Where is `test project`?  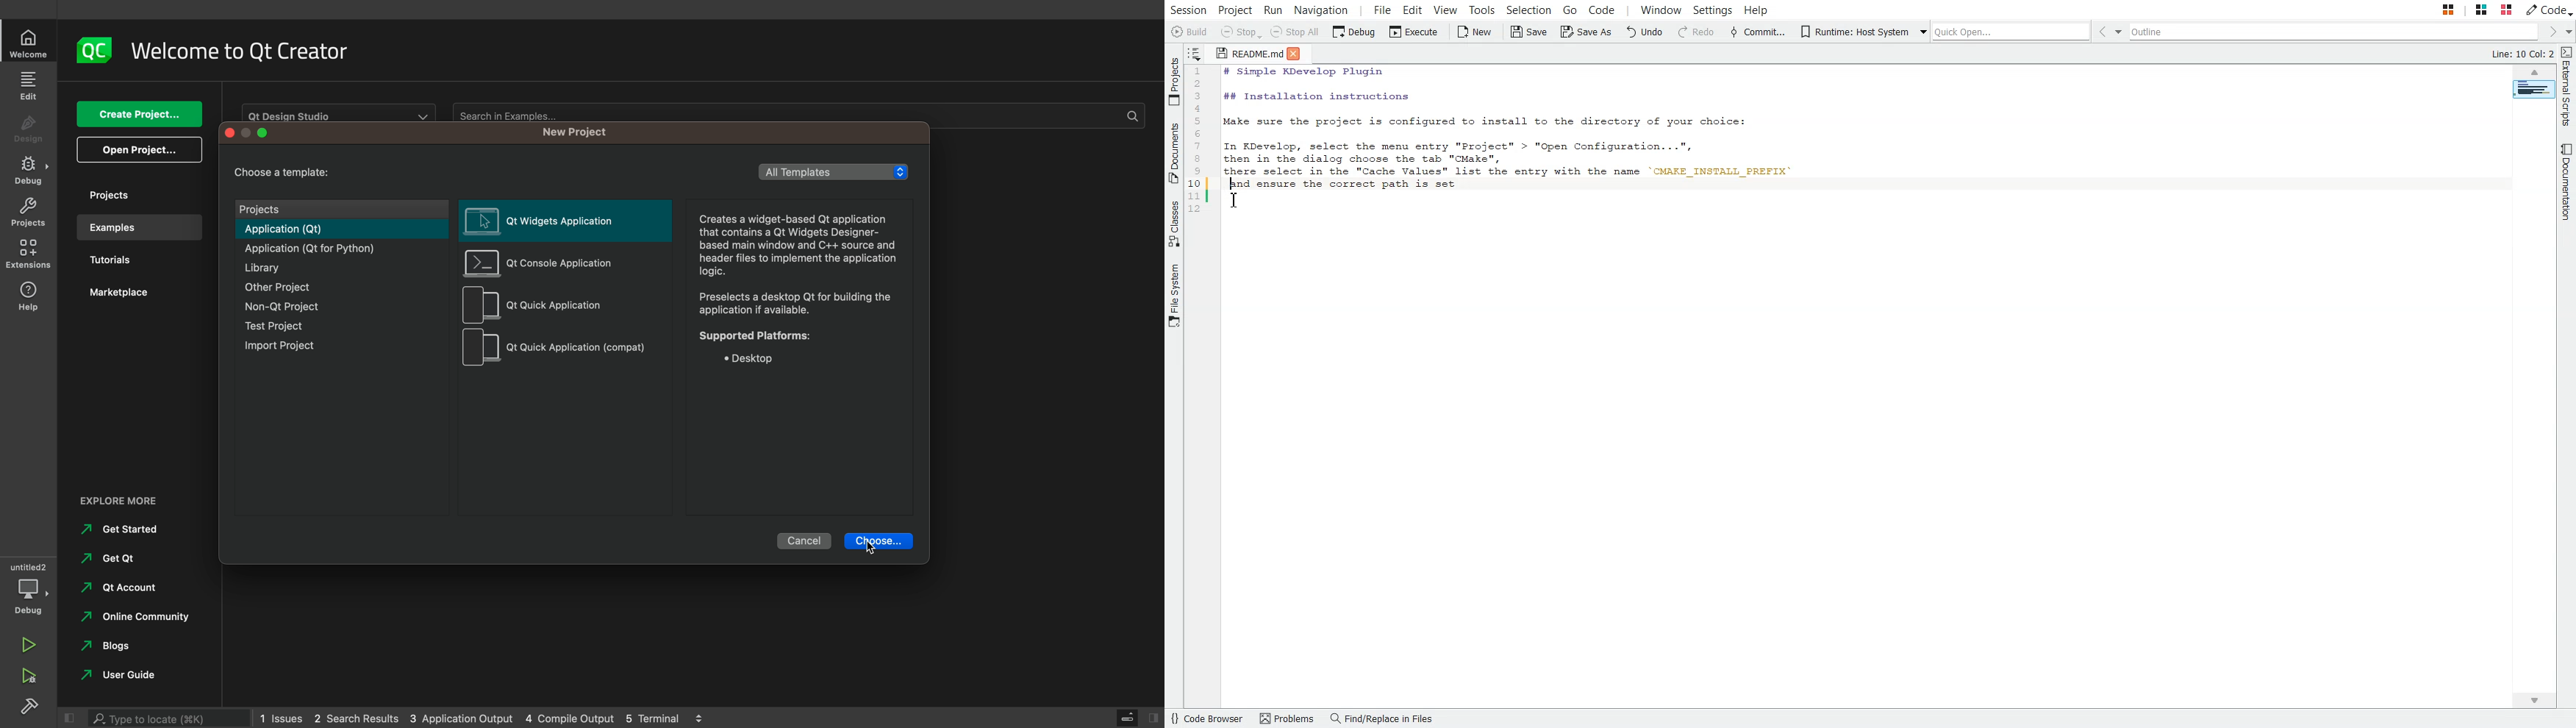
test project is located at coordinates (336, 324).